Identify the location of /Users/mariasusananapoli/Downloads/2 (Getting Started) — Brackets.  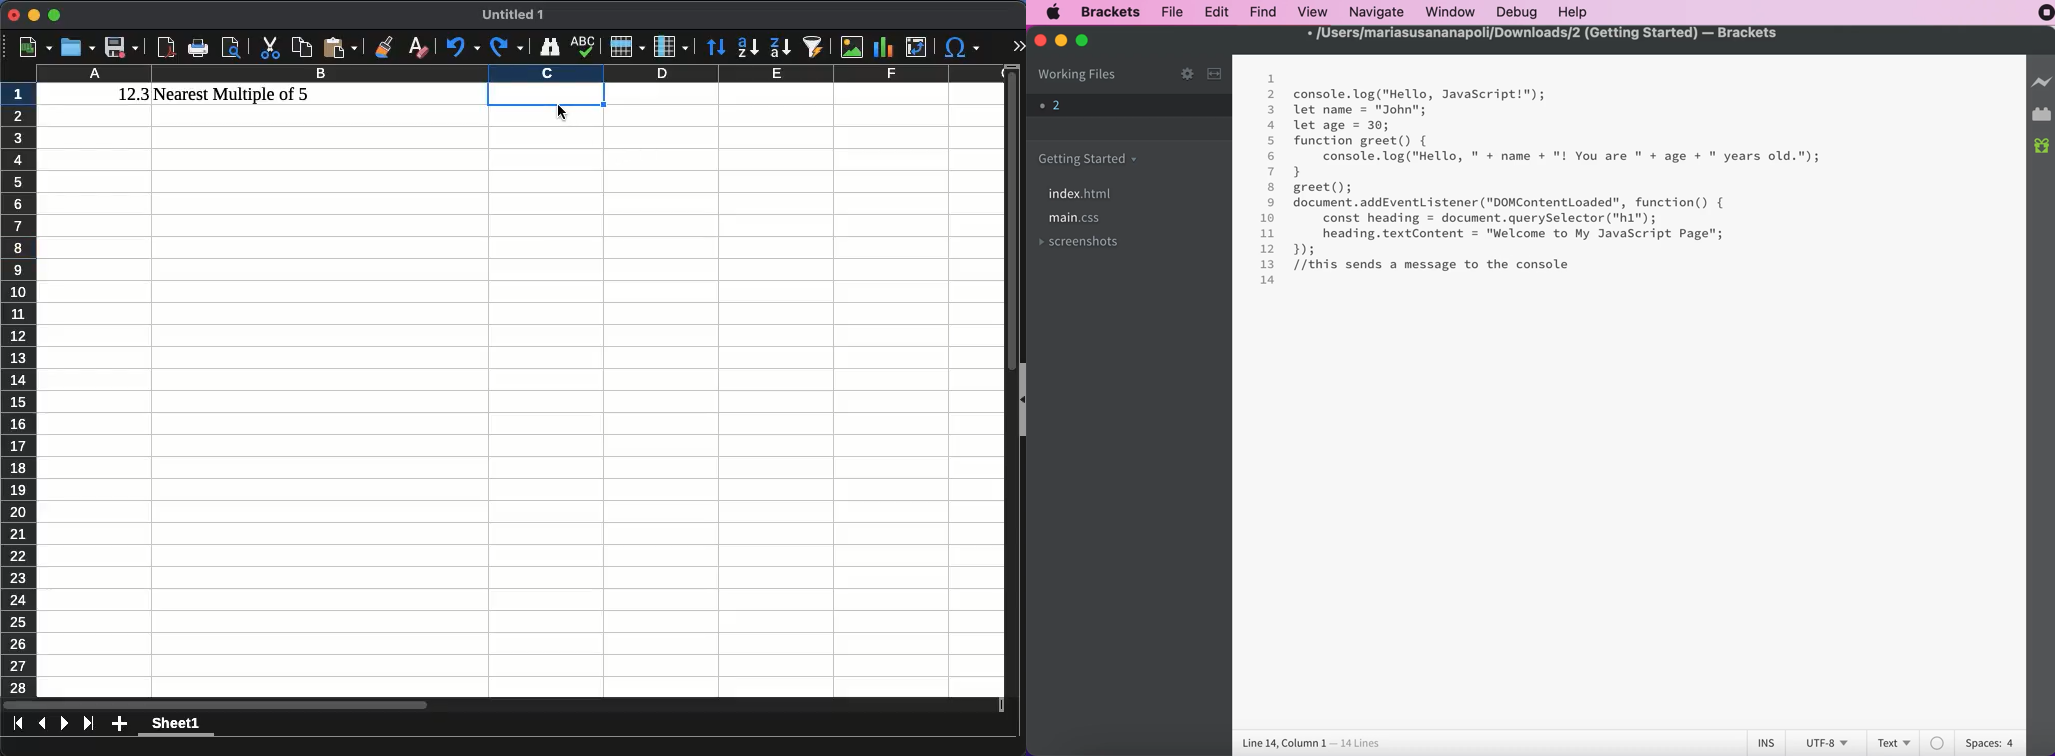
(1543, 34).